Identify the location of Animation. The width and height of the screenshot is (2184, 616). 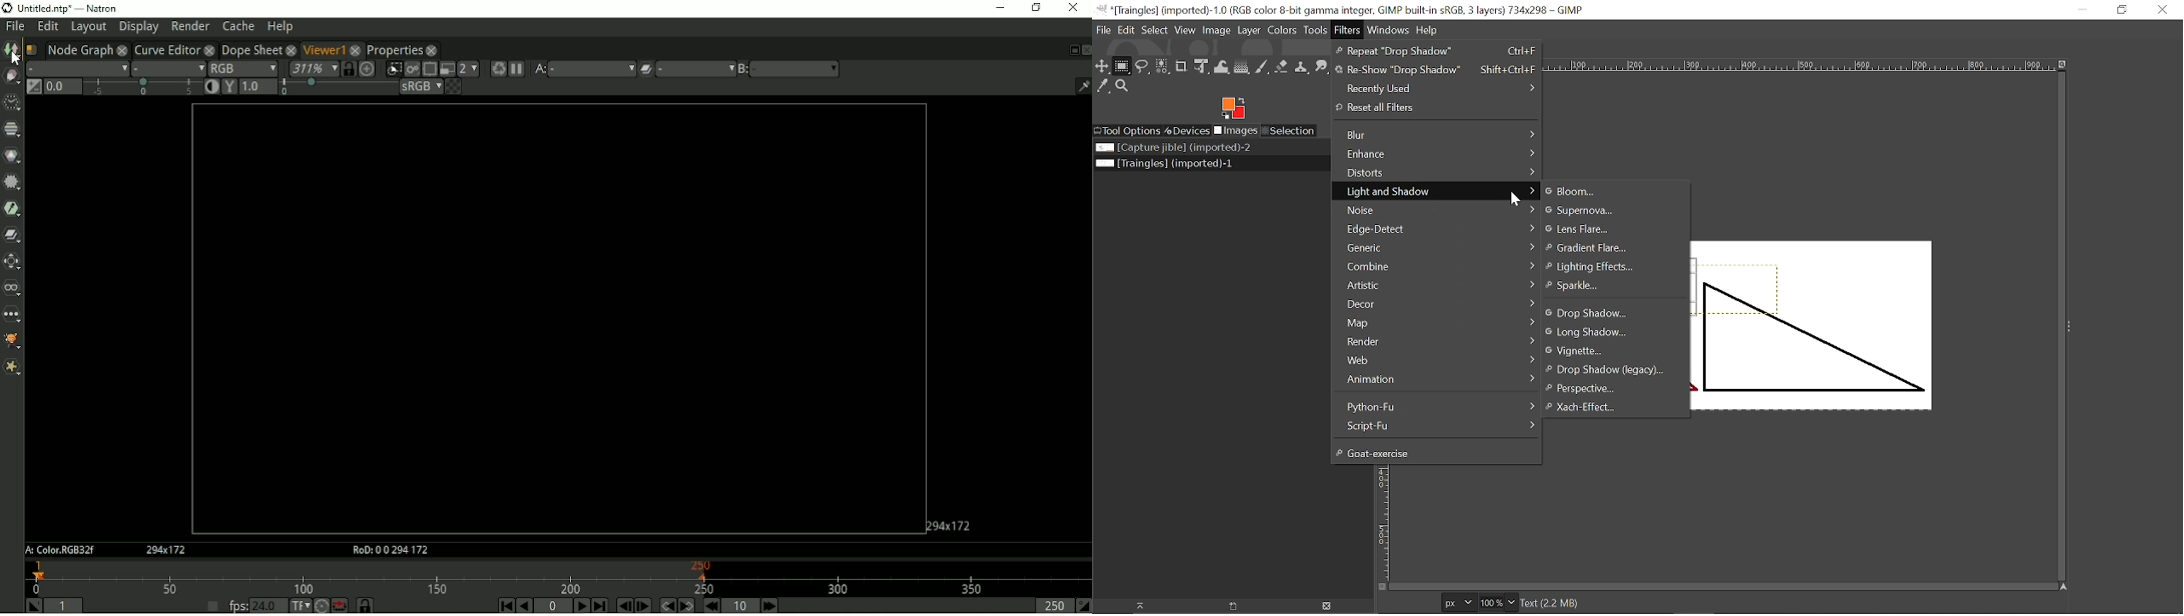
(1438, 380).